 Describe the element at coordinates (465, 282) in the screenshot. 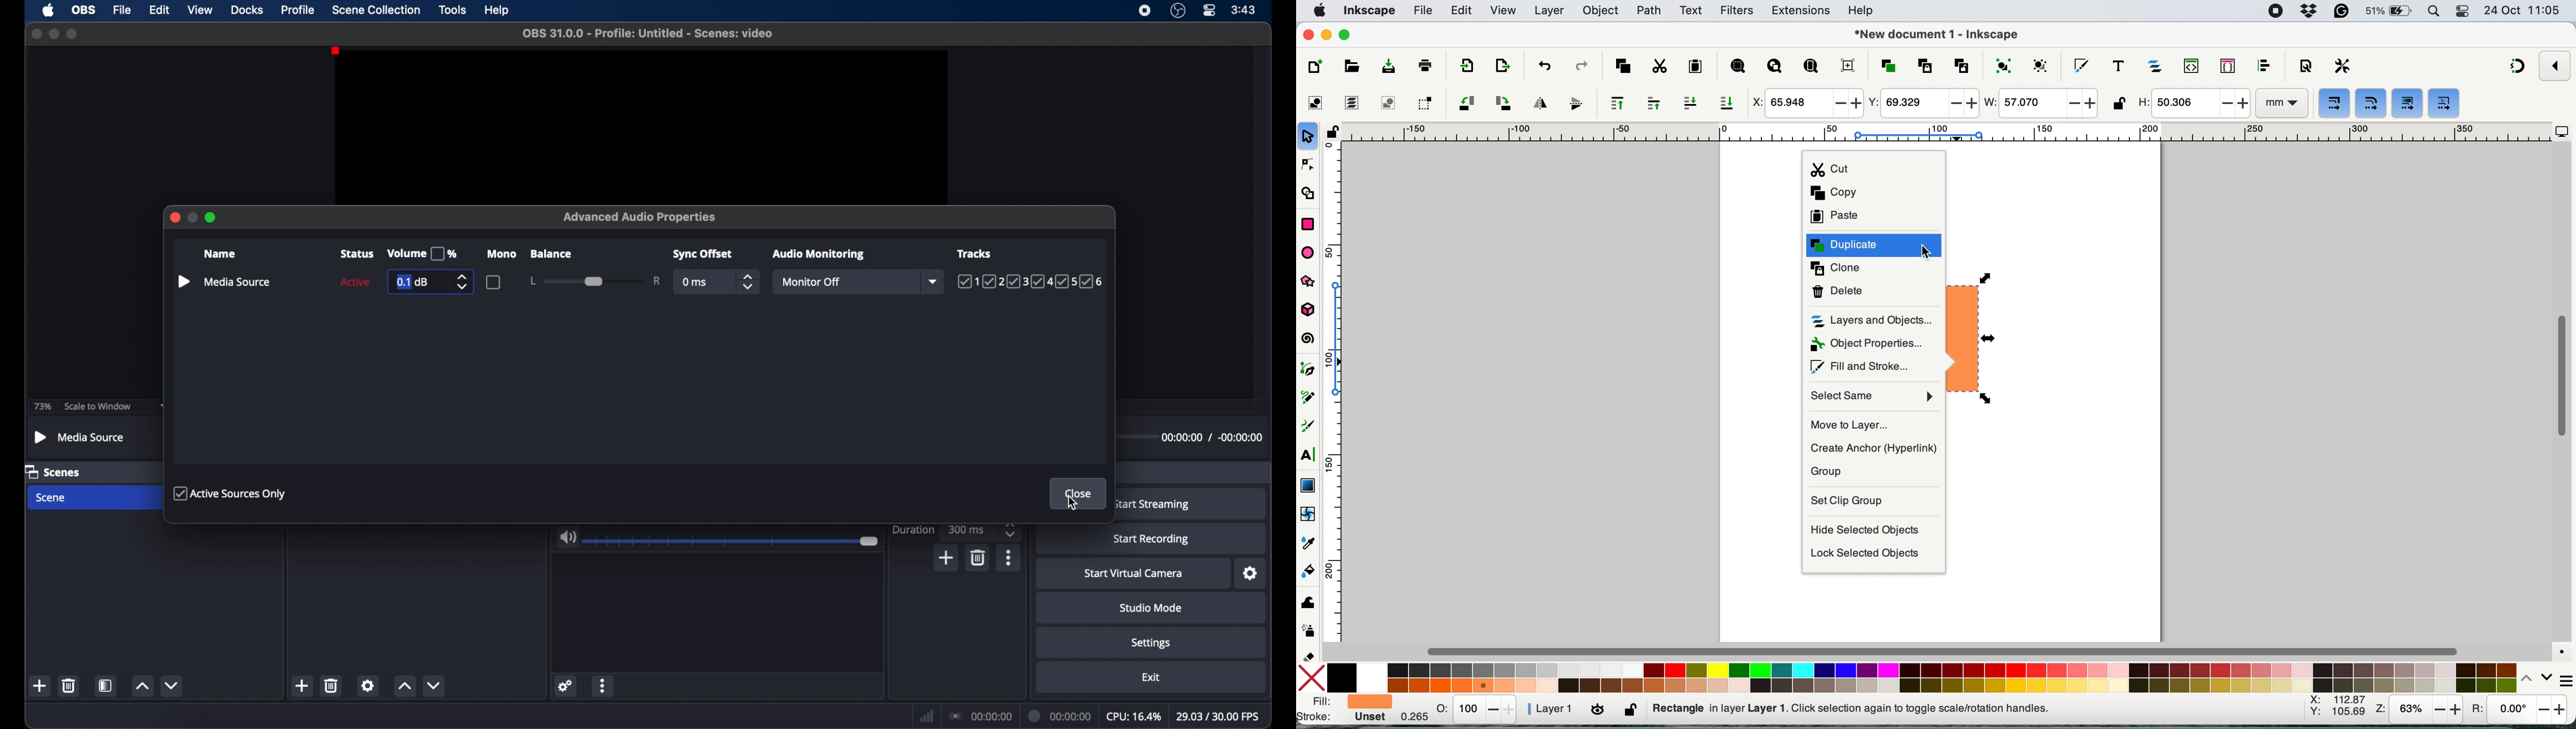

I see `stepper buttons` at that location.